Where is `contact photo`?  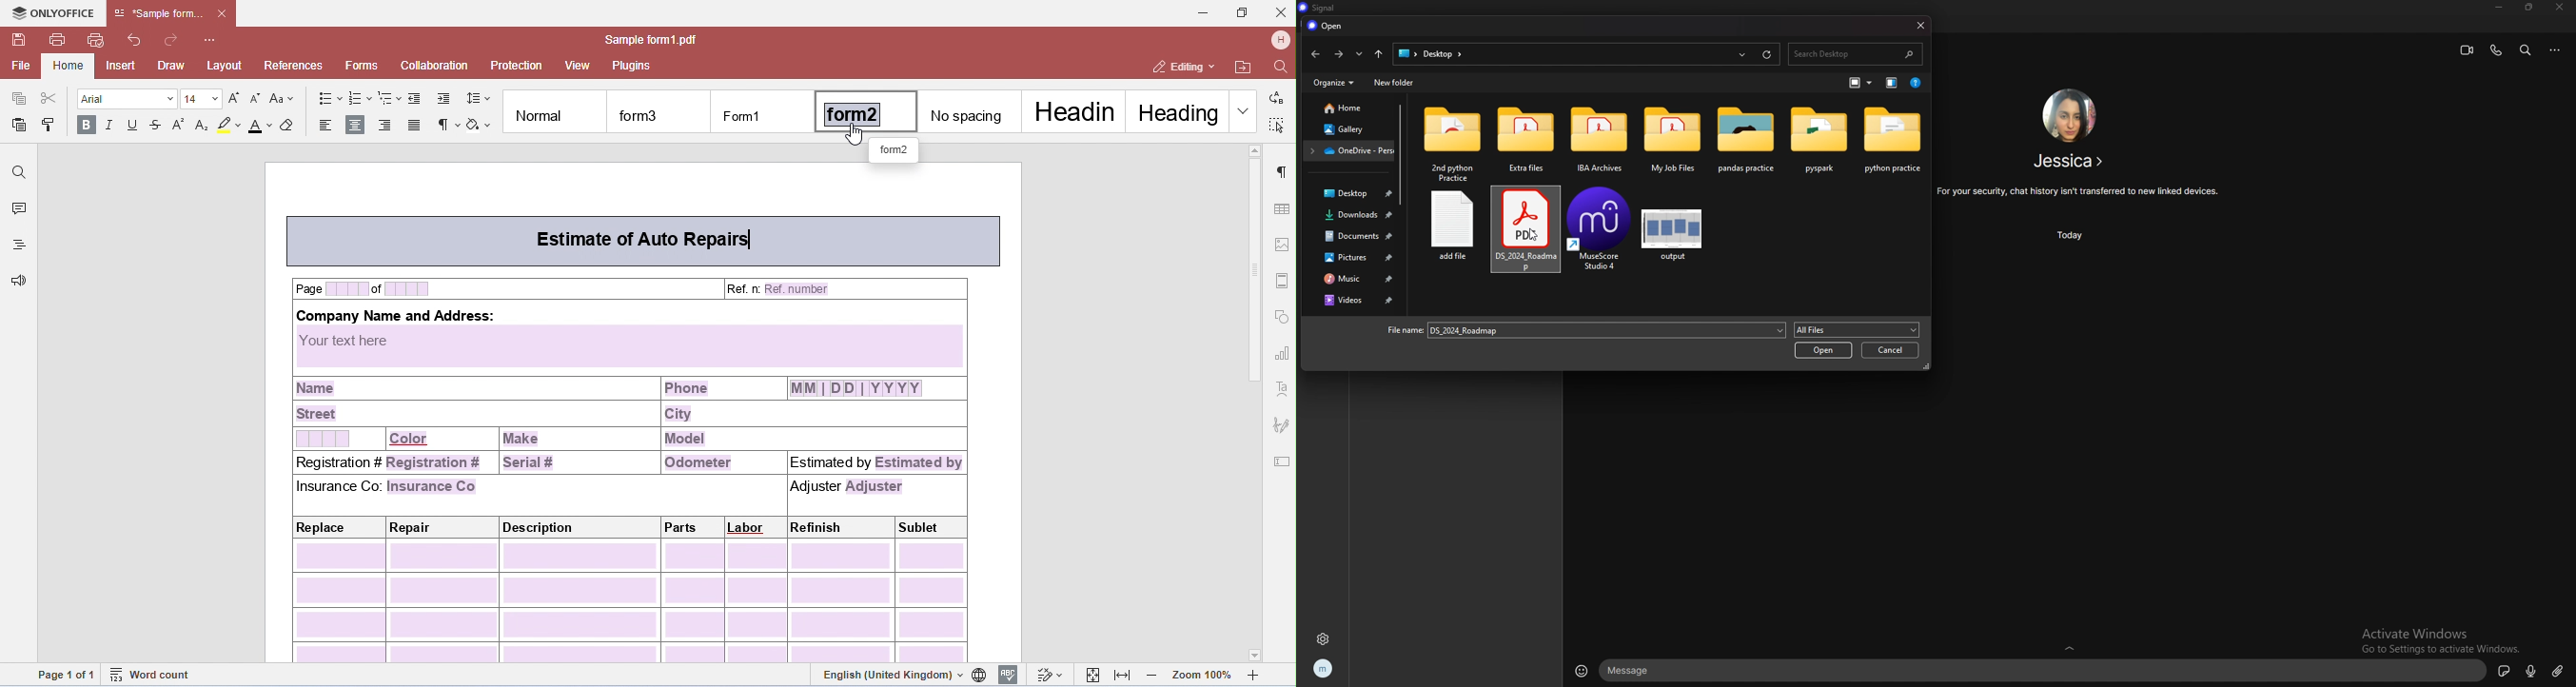
contact photo is located at coordinates (2069, 115).